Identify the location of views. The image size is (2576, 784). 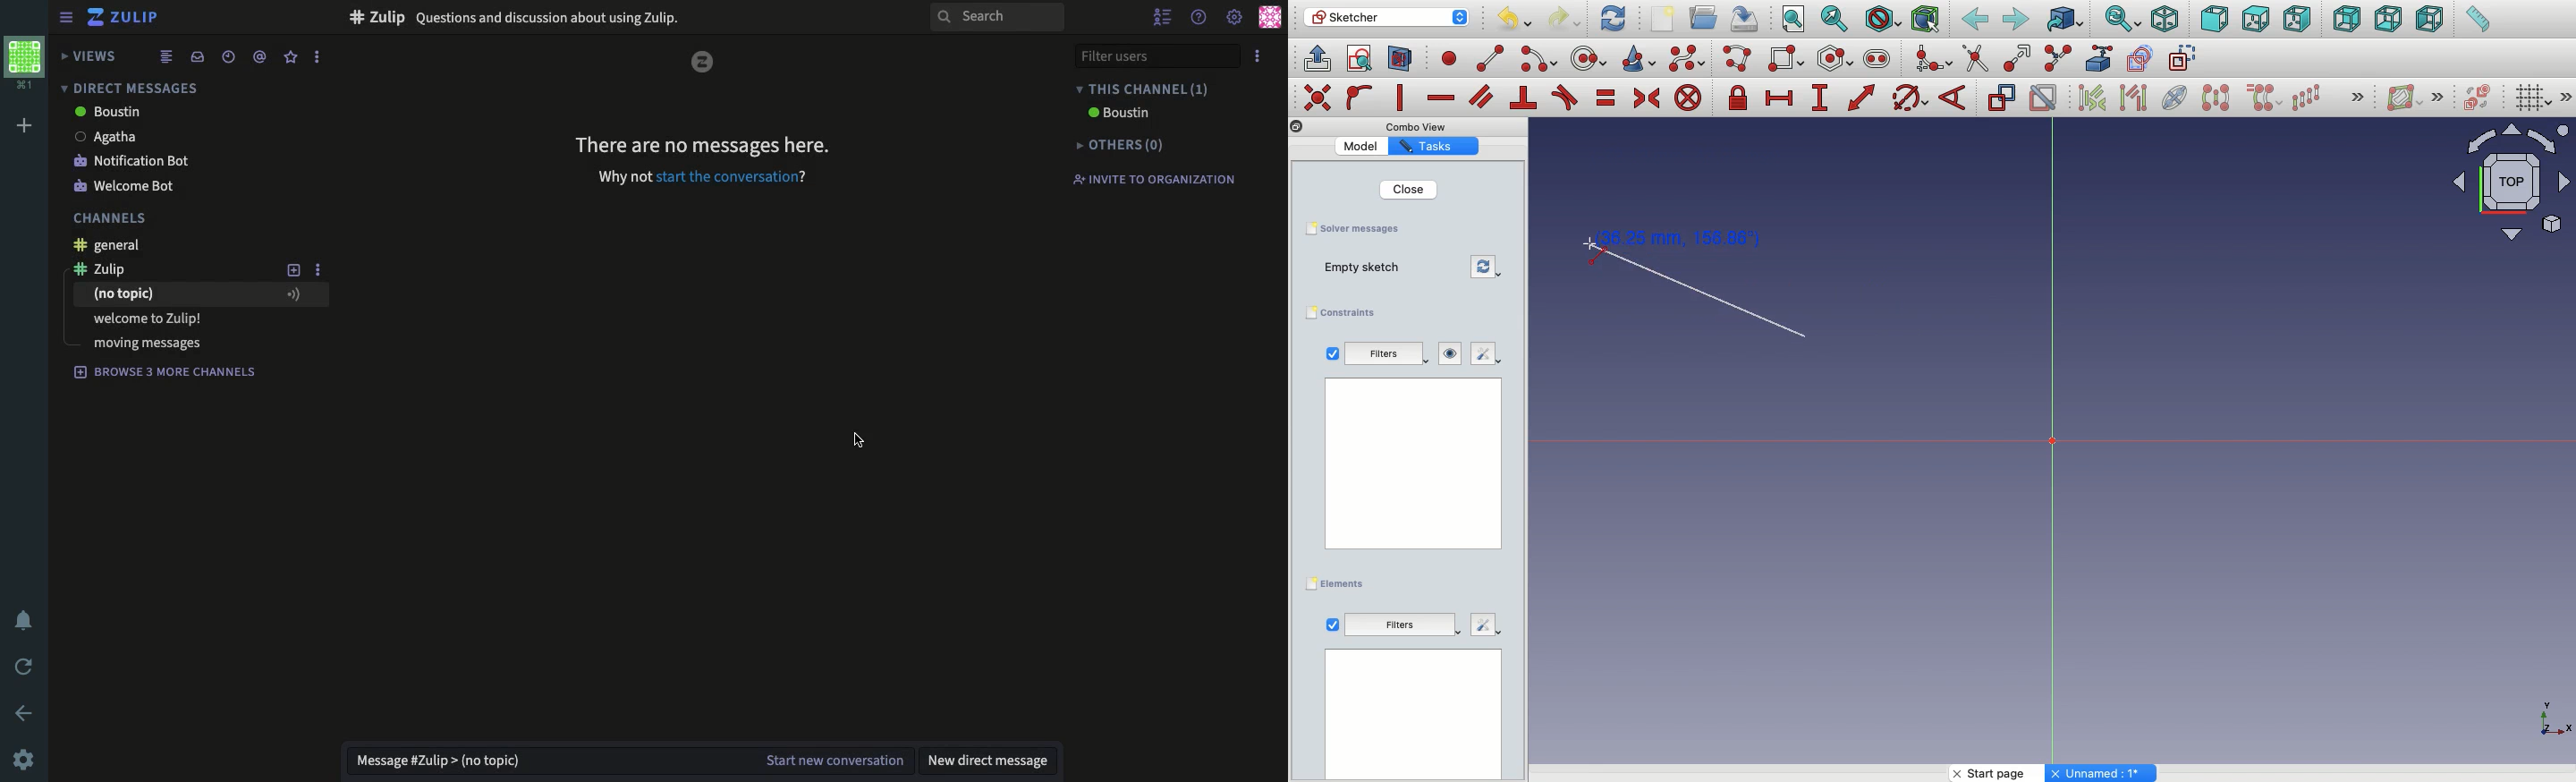
(90, 55).